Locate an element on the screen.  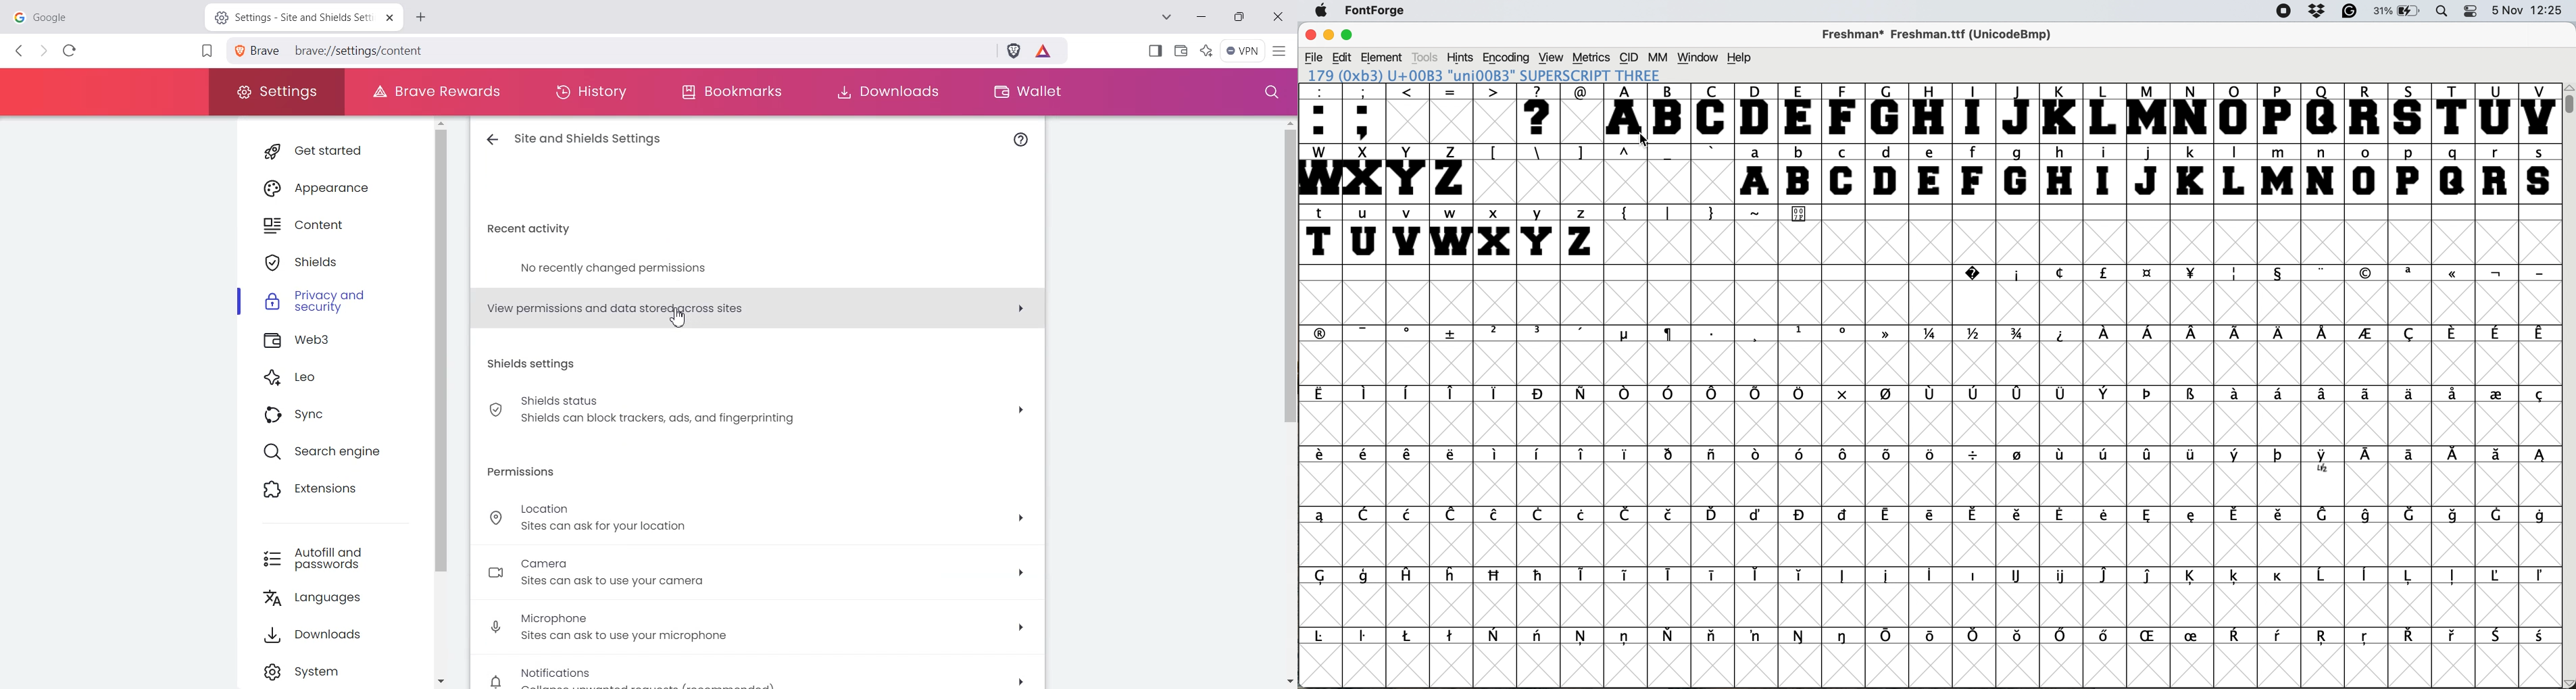
Leo is located at coordinates (334, 379).